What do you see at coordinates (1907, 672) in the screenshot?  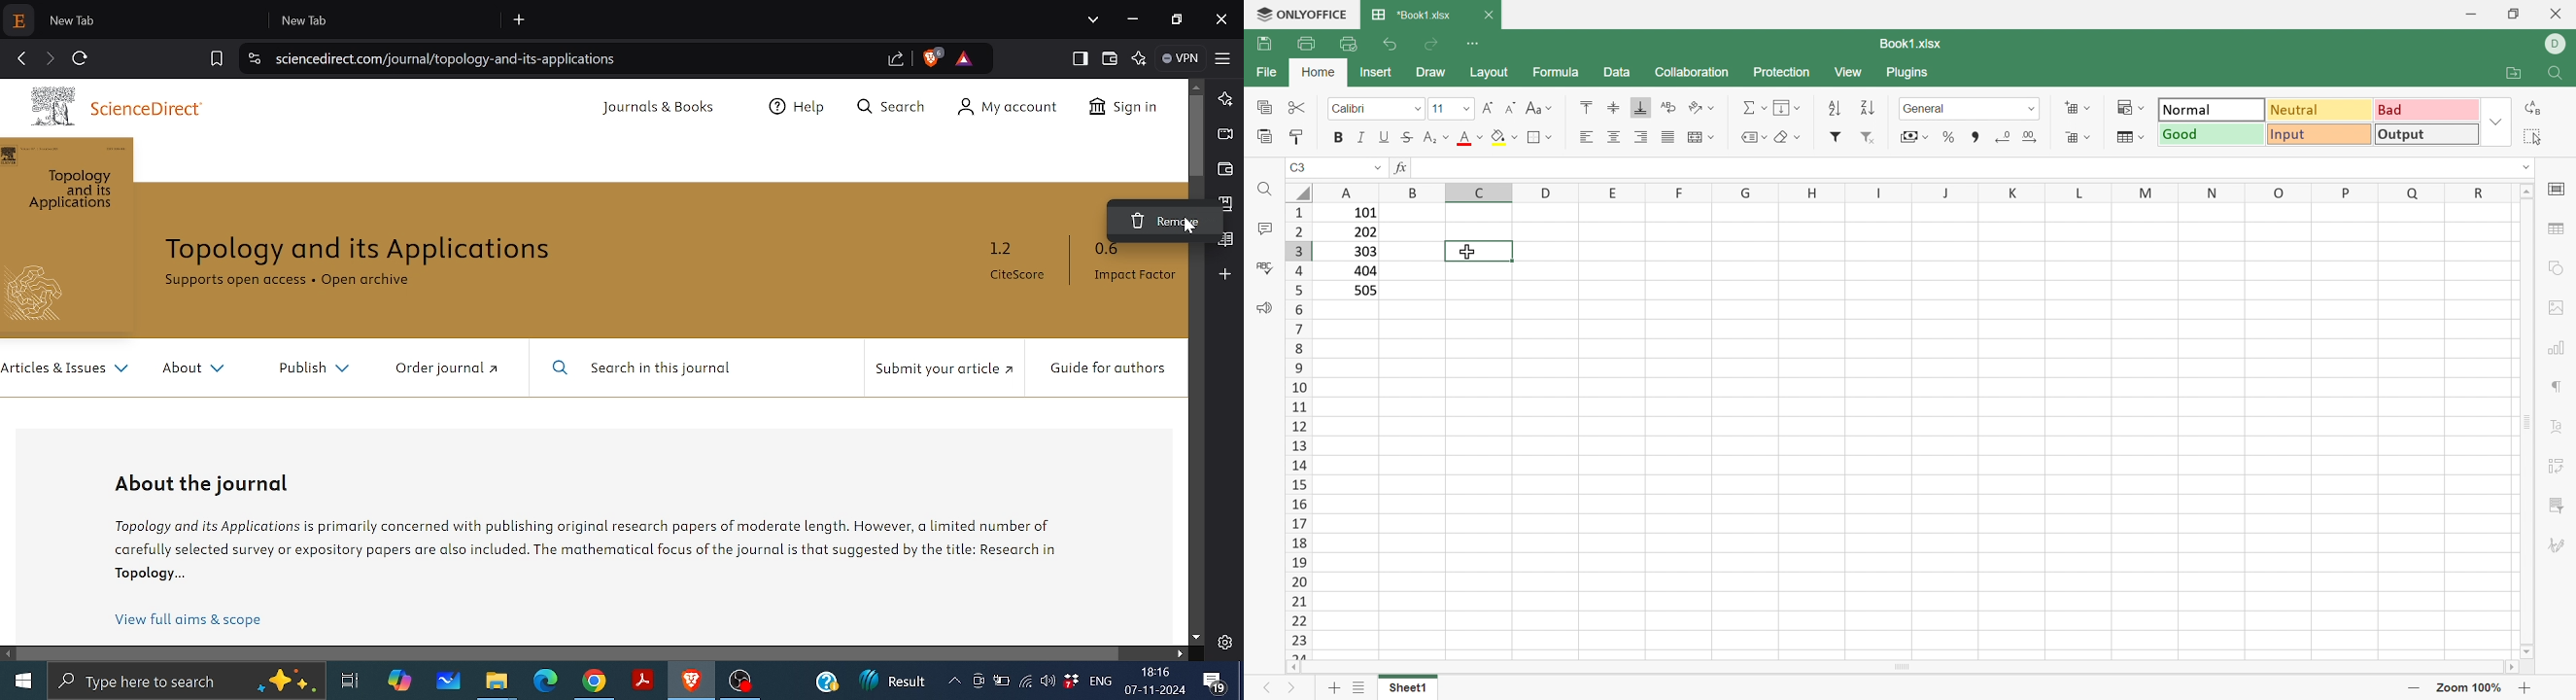 I see `Scroll Bar` at bounding box center [1907, 672].